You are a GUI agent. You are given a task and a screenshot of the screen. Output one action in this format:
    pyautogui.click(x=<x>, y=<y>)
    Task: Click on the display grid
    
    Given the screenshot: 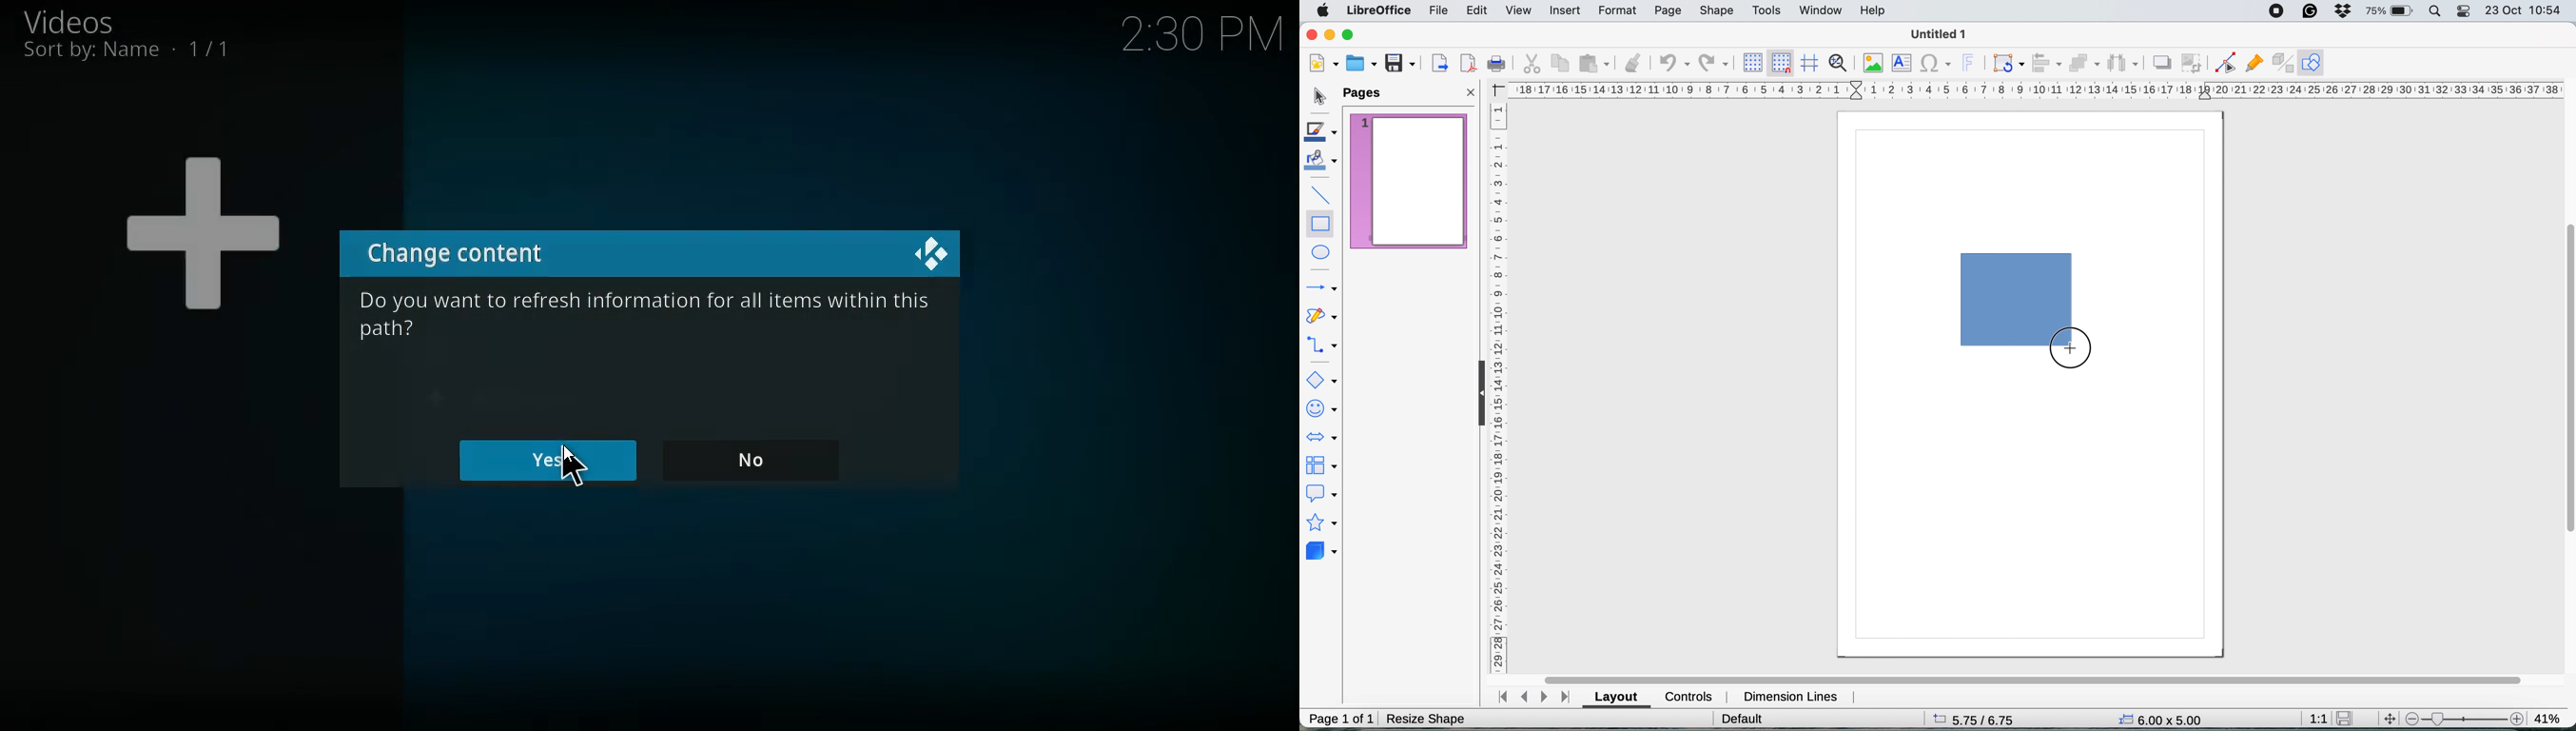 What is the action you would take?
    pyautogui.click(x=1753, y=61)
    